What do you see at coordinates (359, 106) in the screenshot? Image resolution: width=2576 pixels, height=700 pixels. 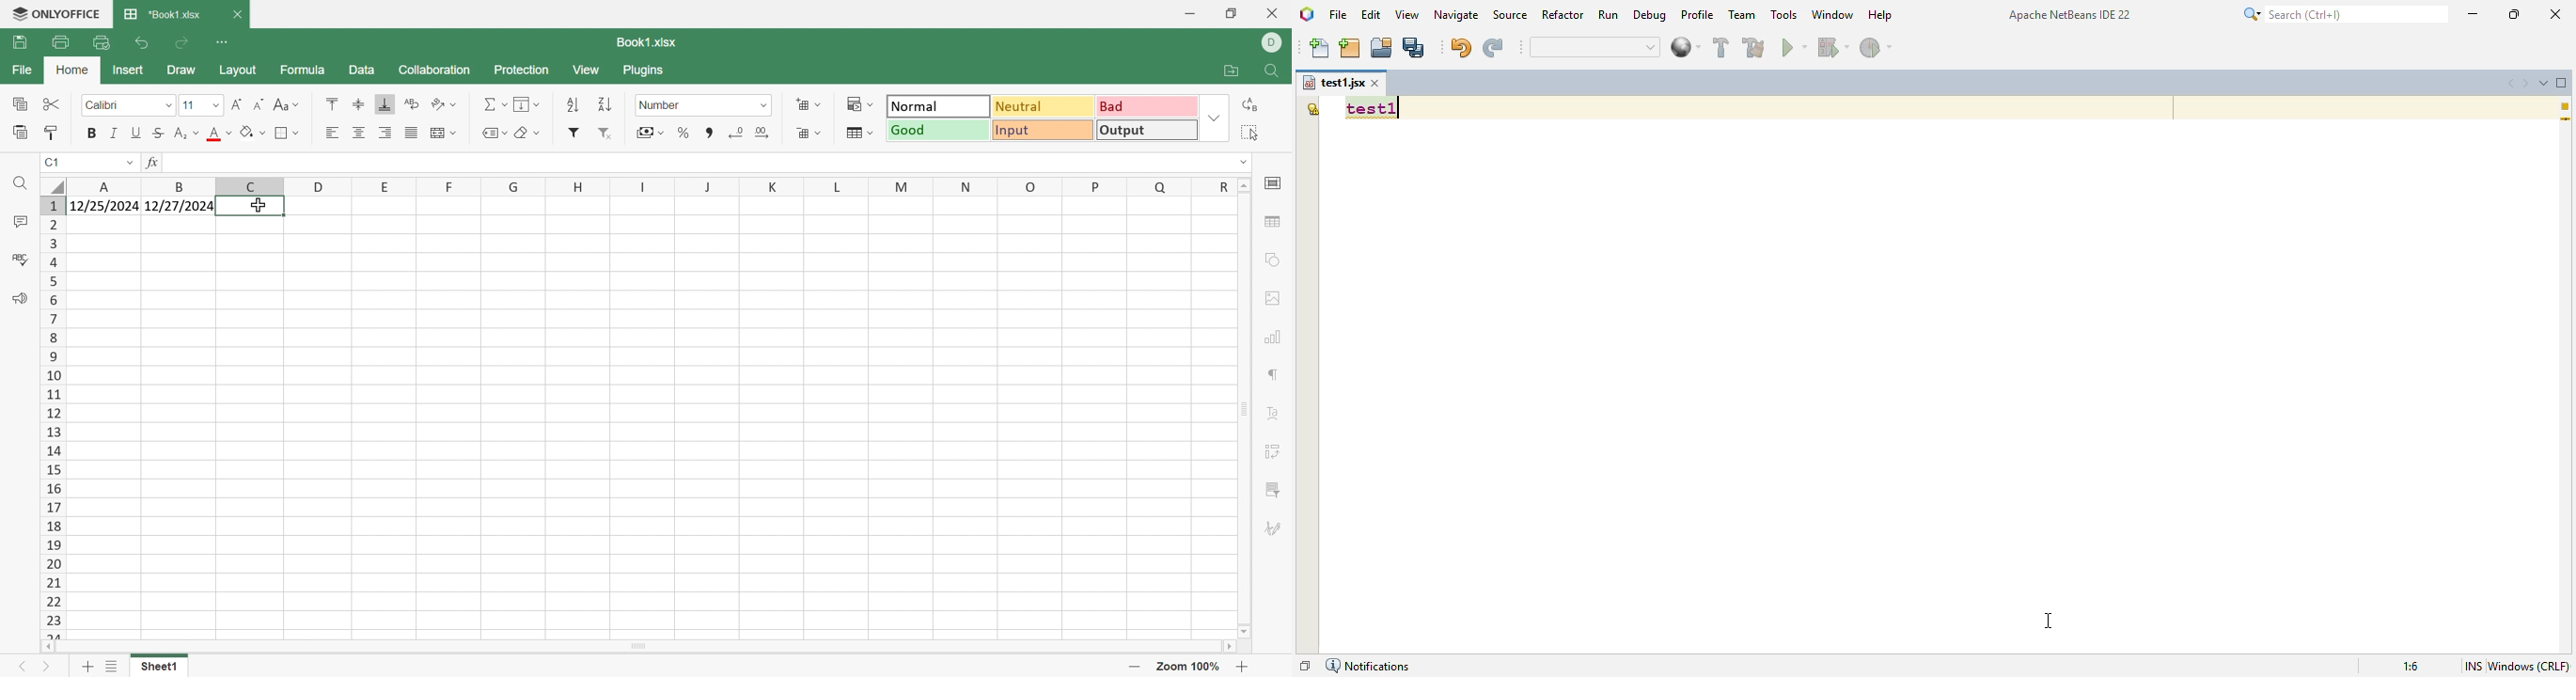 I see `Align Middle` at bounding box center [359, 106].